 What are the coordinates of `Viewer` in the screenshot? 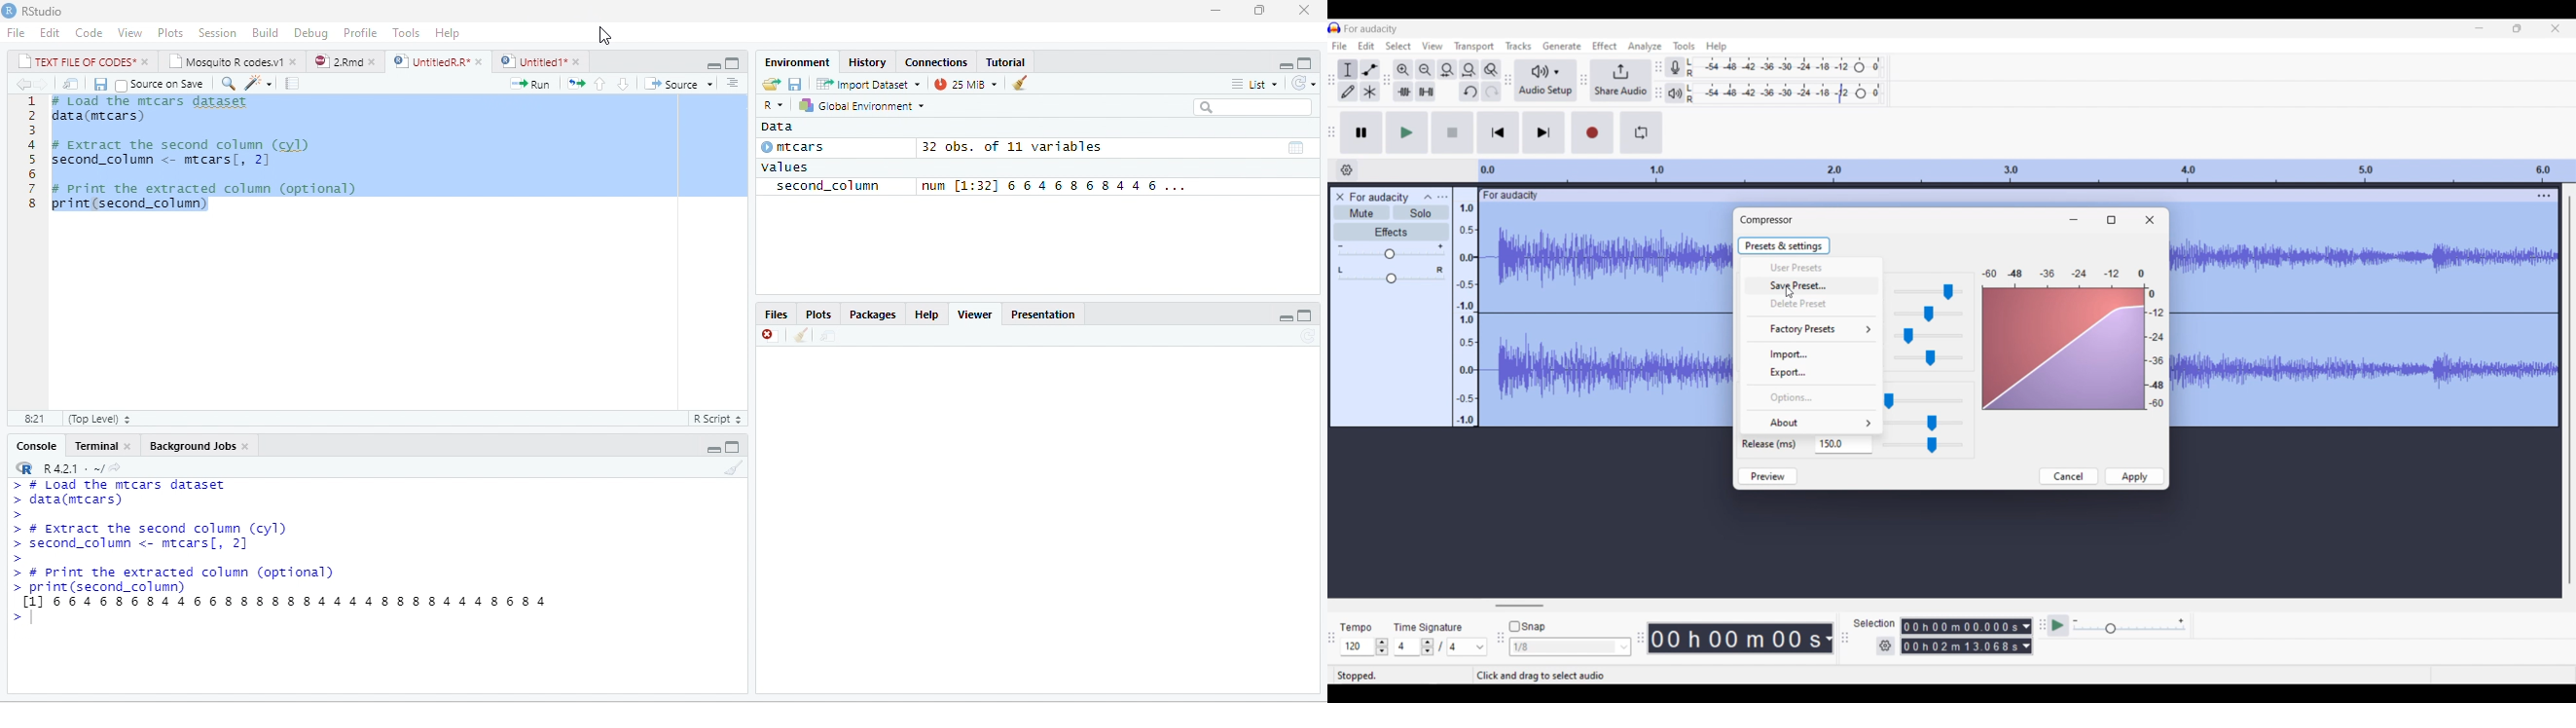 It's located at (980, 314).